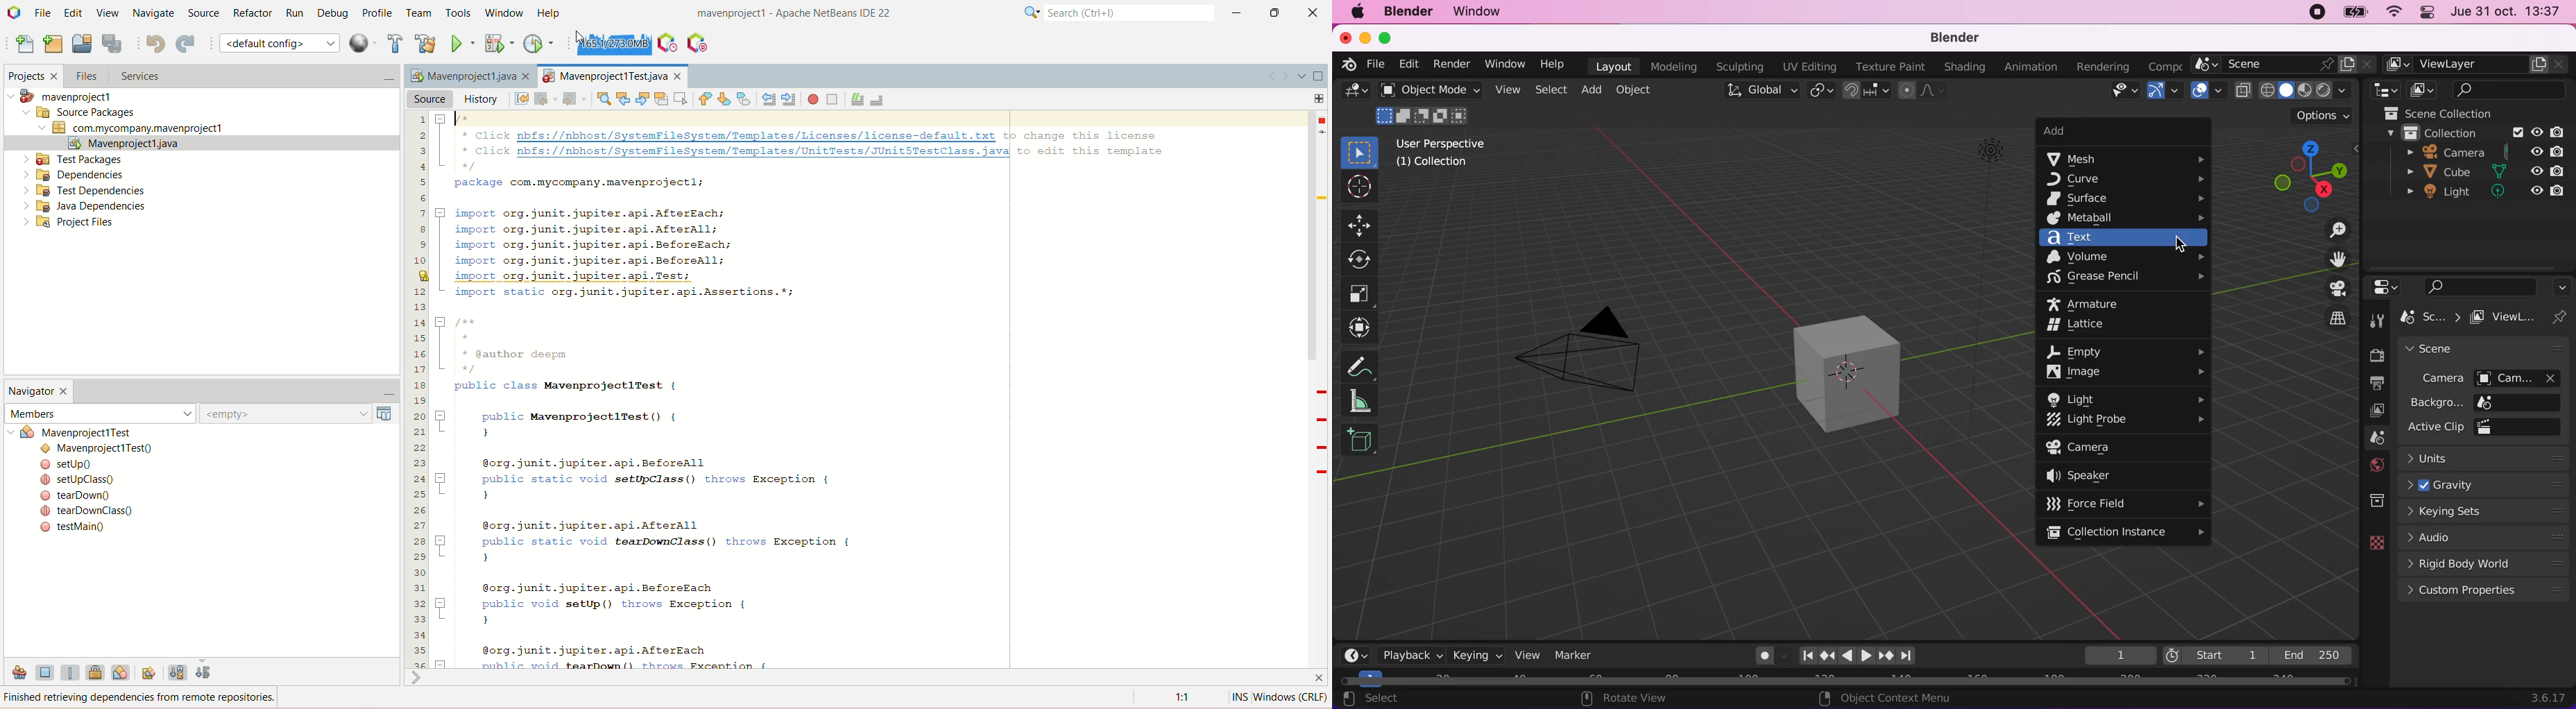 The height and width of the screenshot is (728, 2576). I want to click on texture paint, so click(1889, 65).